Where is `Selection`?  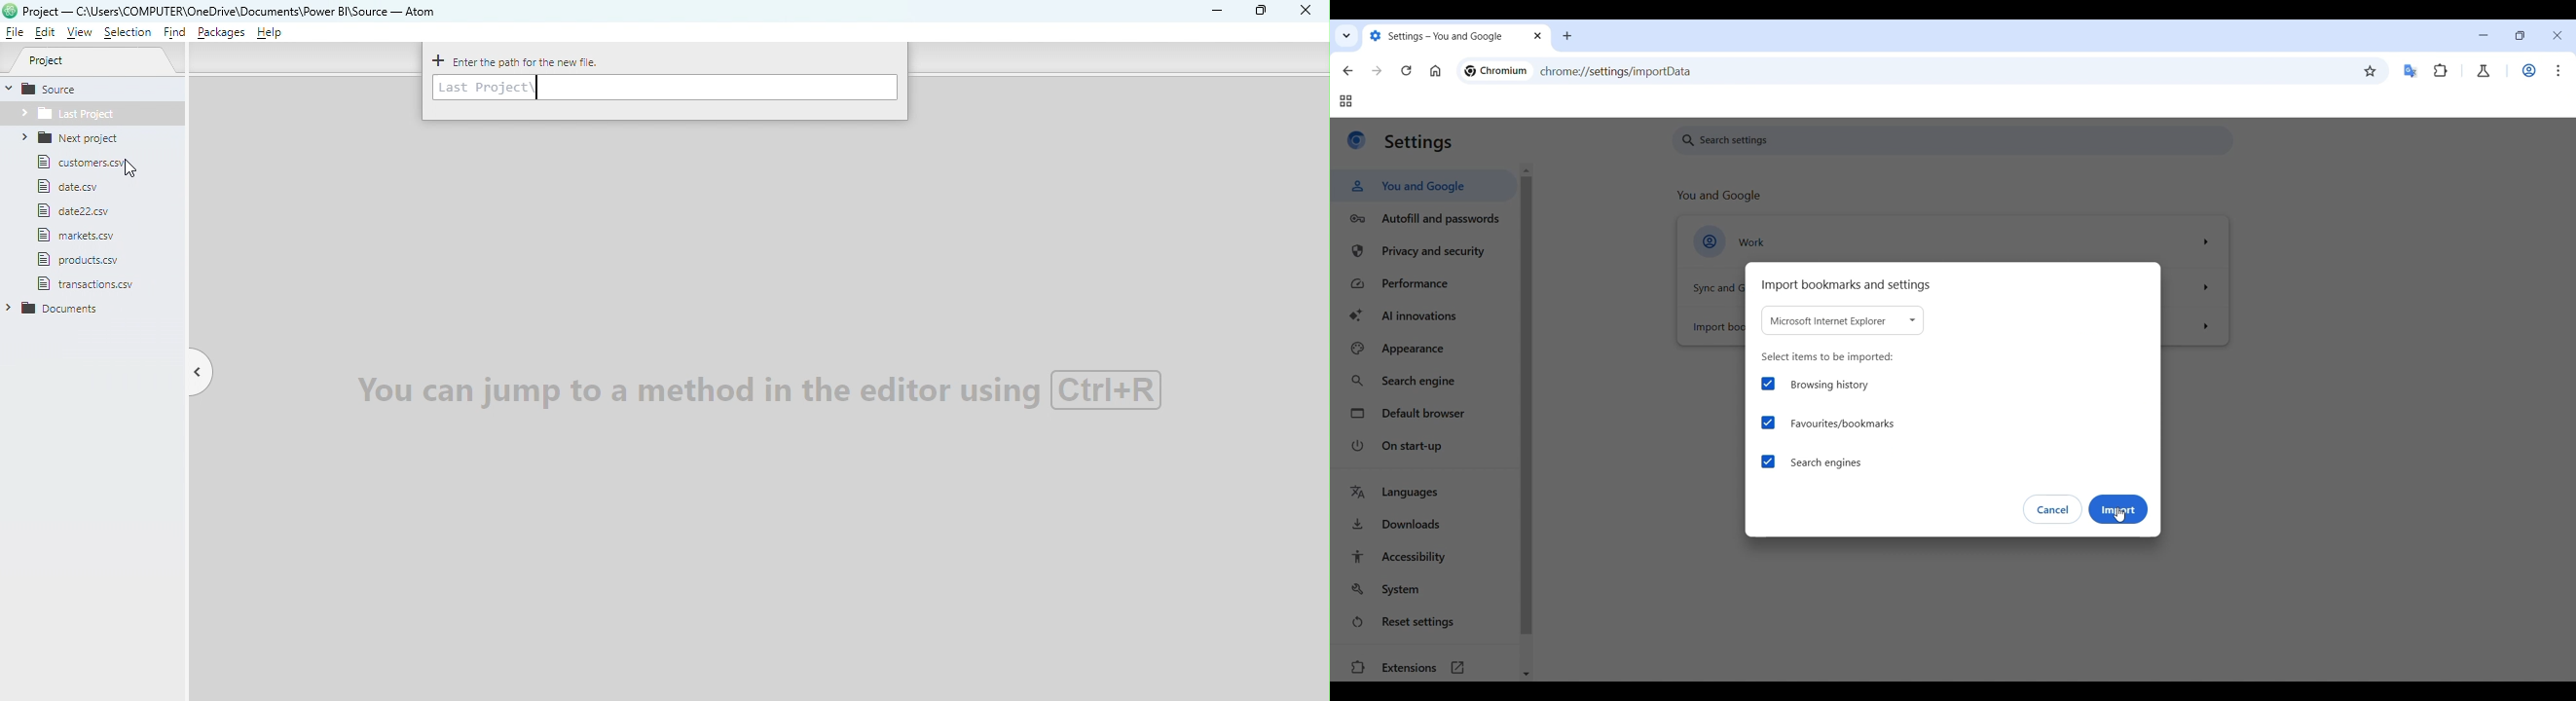
Selection is located at coordinates (128, 33).